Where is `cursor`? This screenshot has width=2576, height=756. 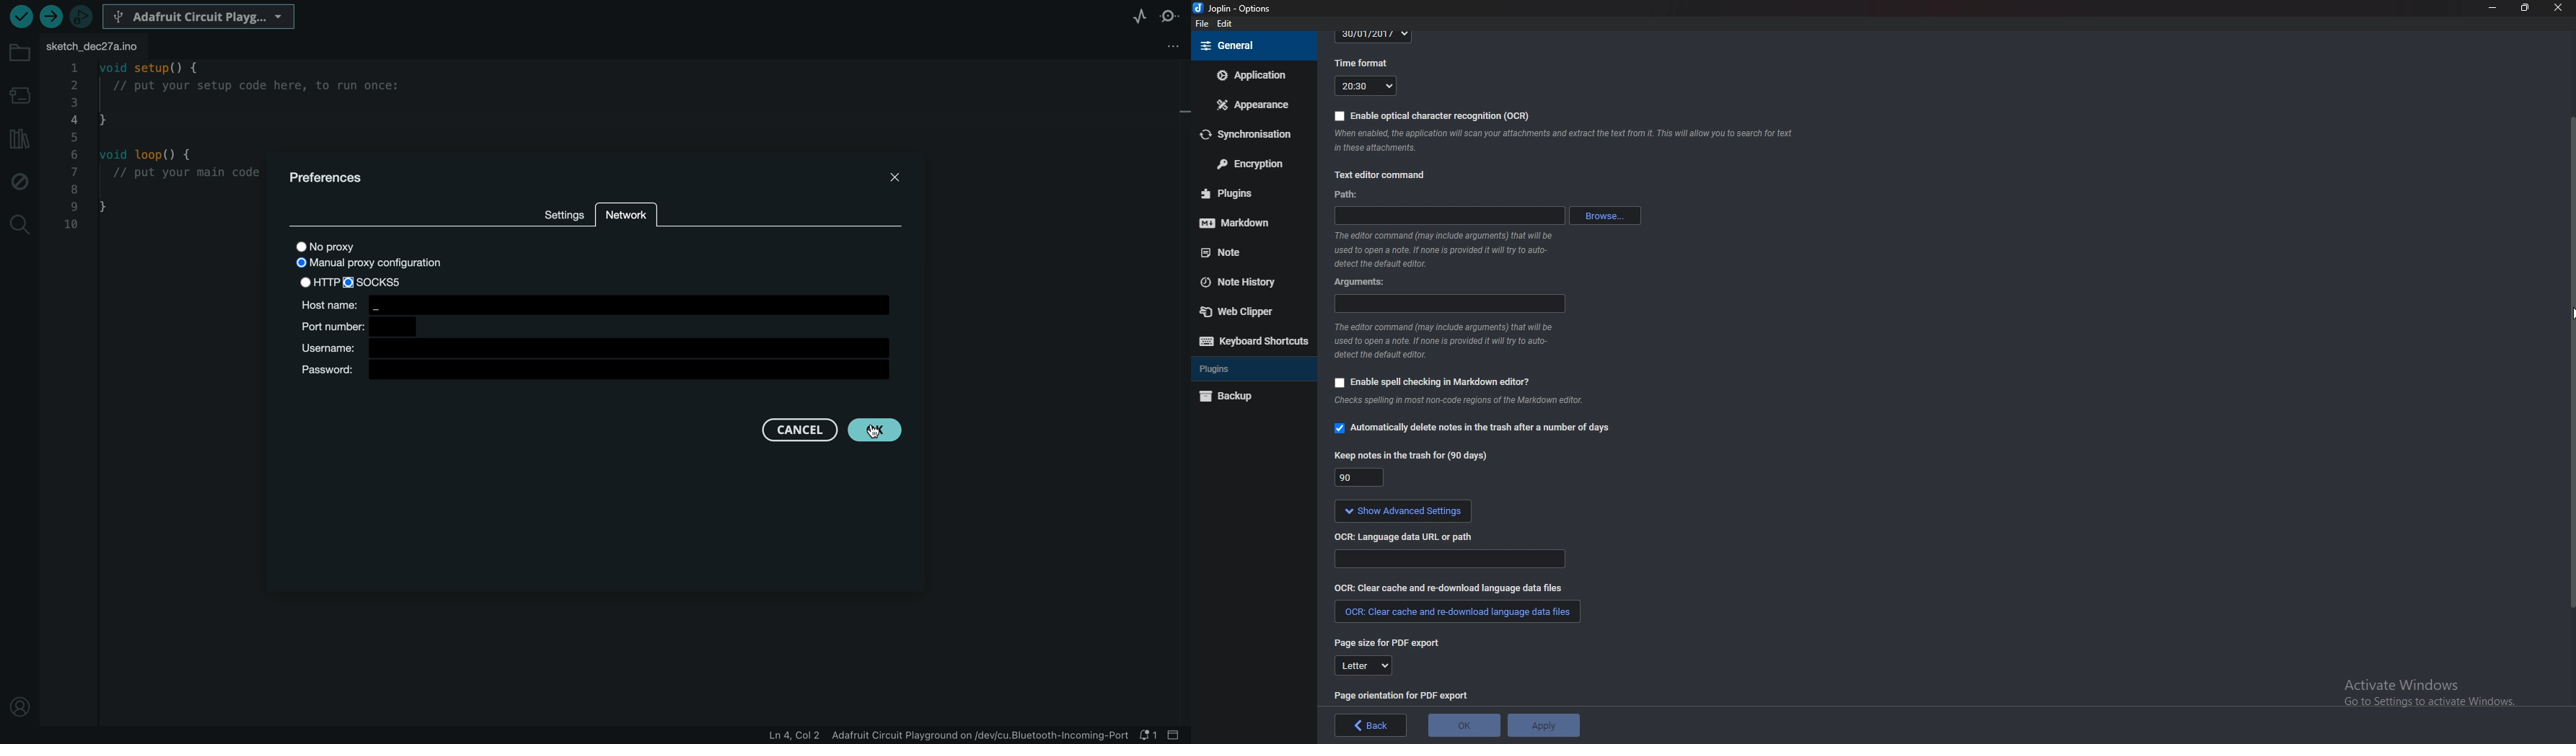 cursor is located at coordinates (2567, 316).